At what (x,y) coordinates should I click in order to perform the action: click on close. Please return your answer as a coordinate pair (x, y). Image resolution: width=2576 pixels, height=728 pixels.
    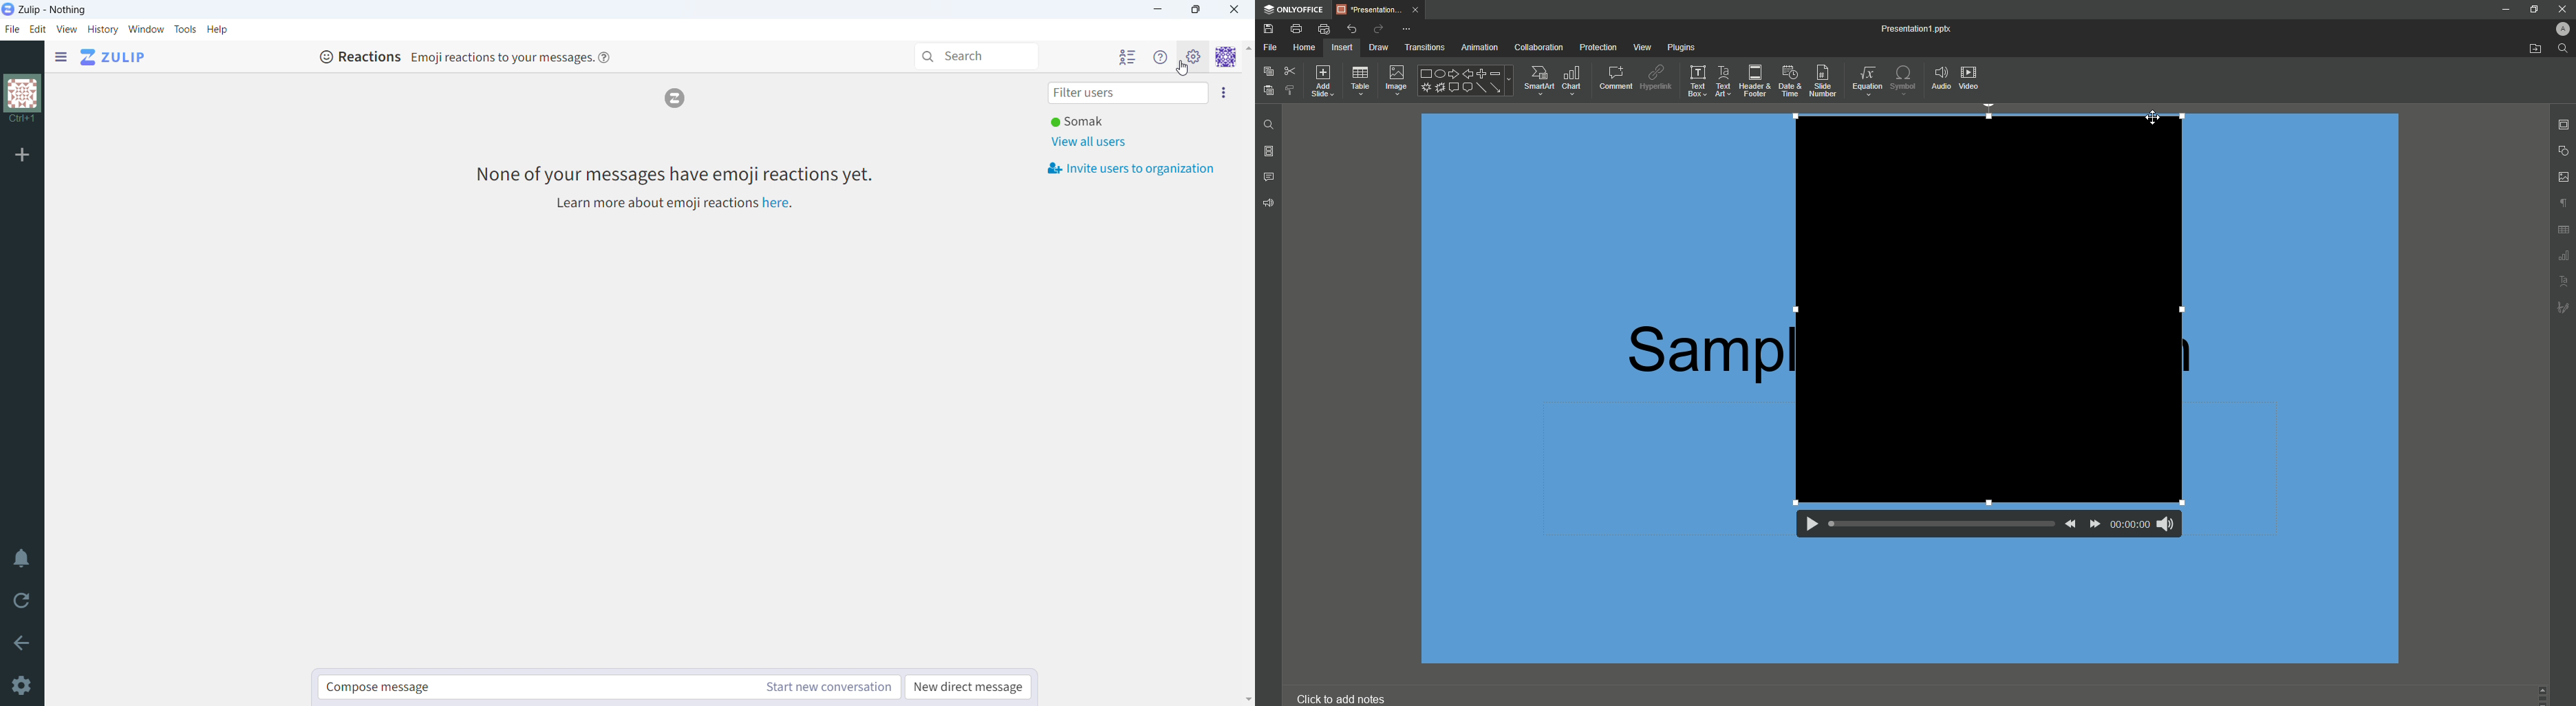
    Looking at the image, I should click on (2563, 9).